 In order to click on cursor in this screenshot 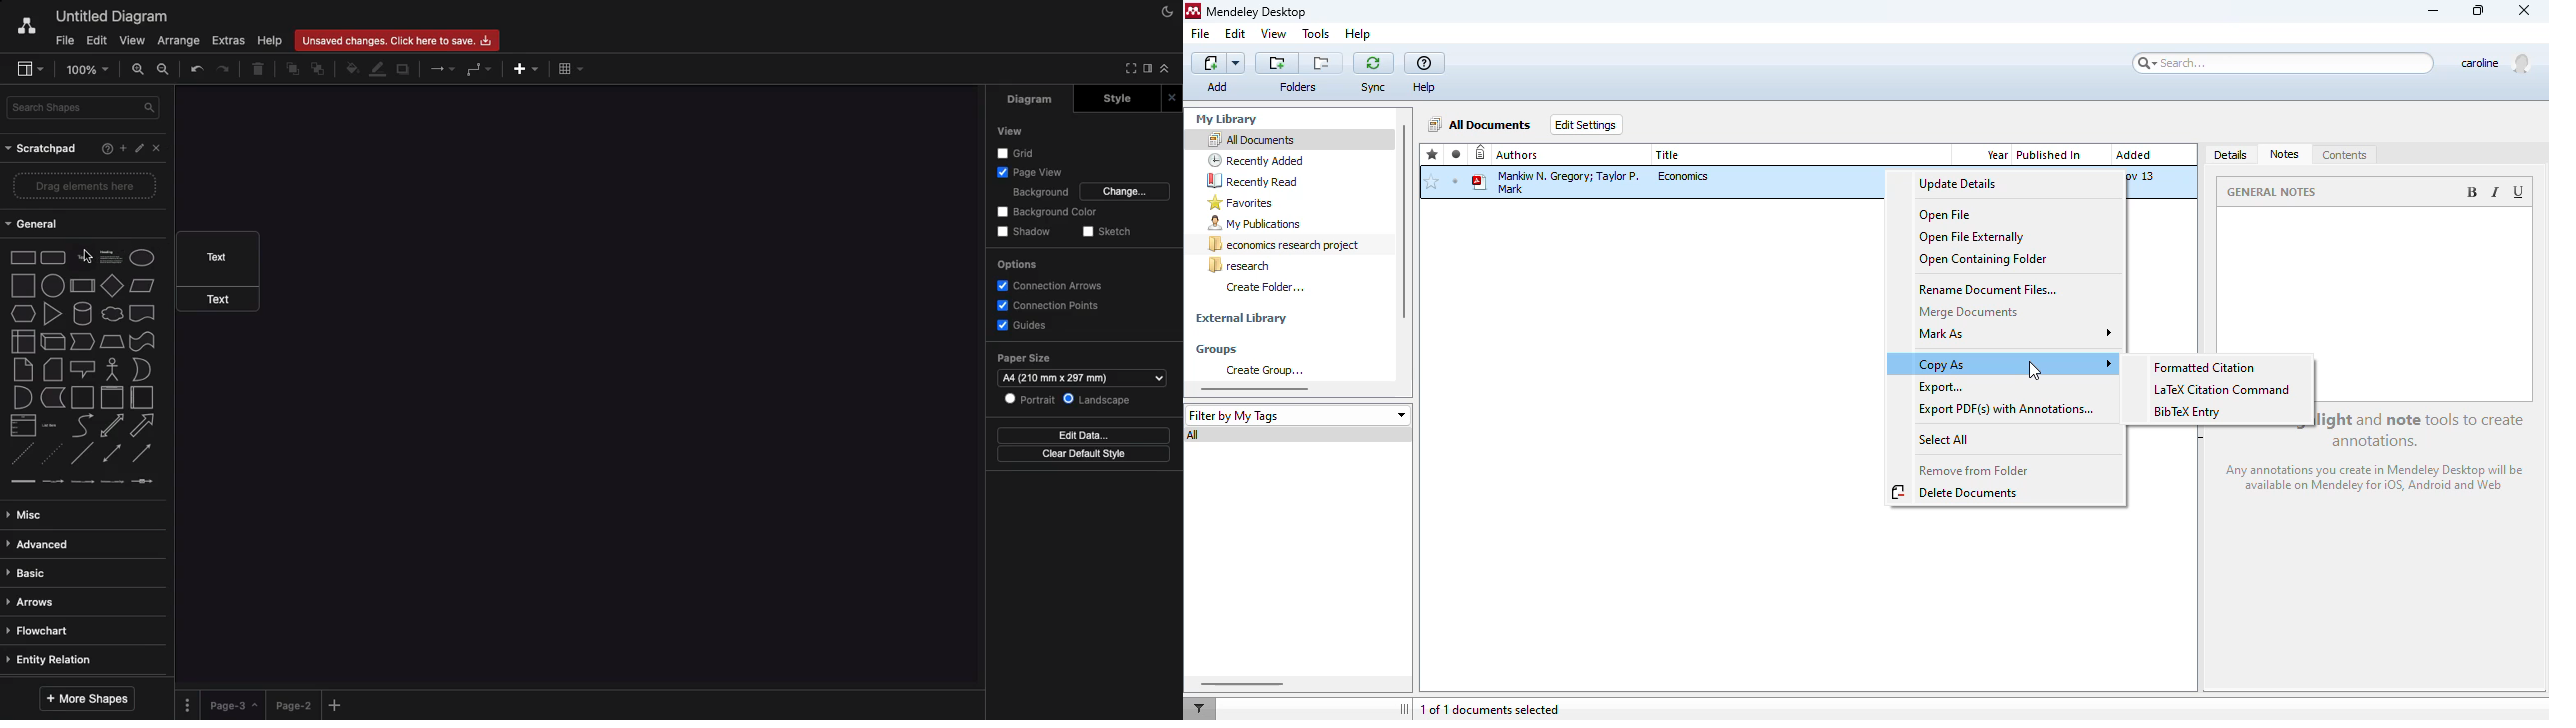, I will do `click(2036, 372)`.